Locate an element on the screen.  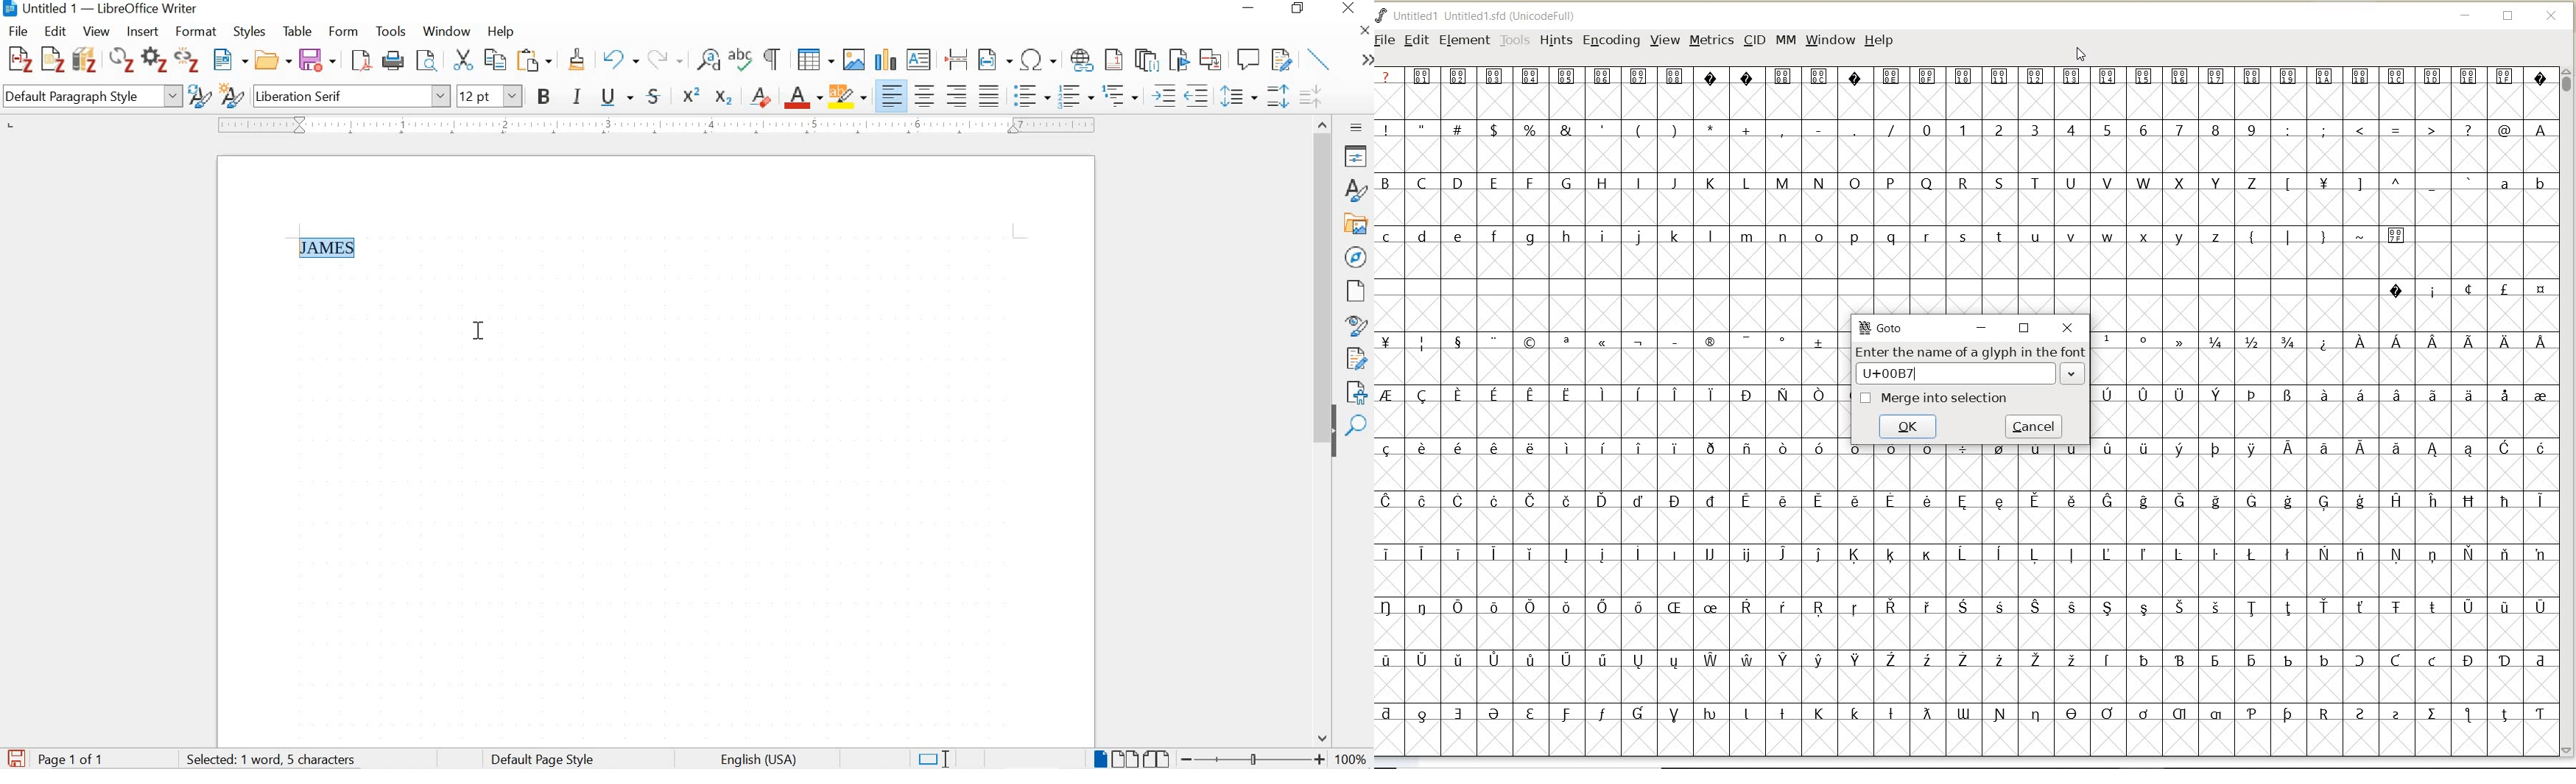
insert image is located at coordinates (853, 59).